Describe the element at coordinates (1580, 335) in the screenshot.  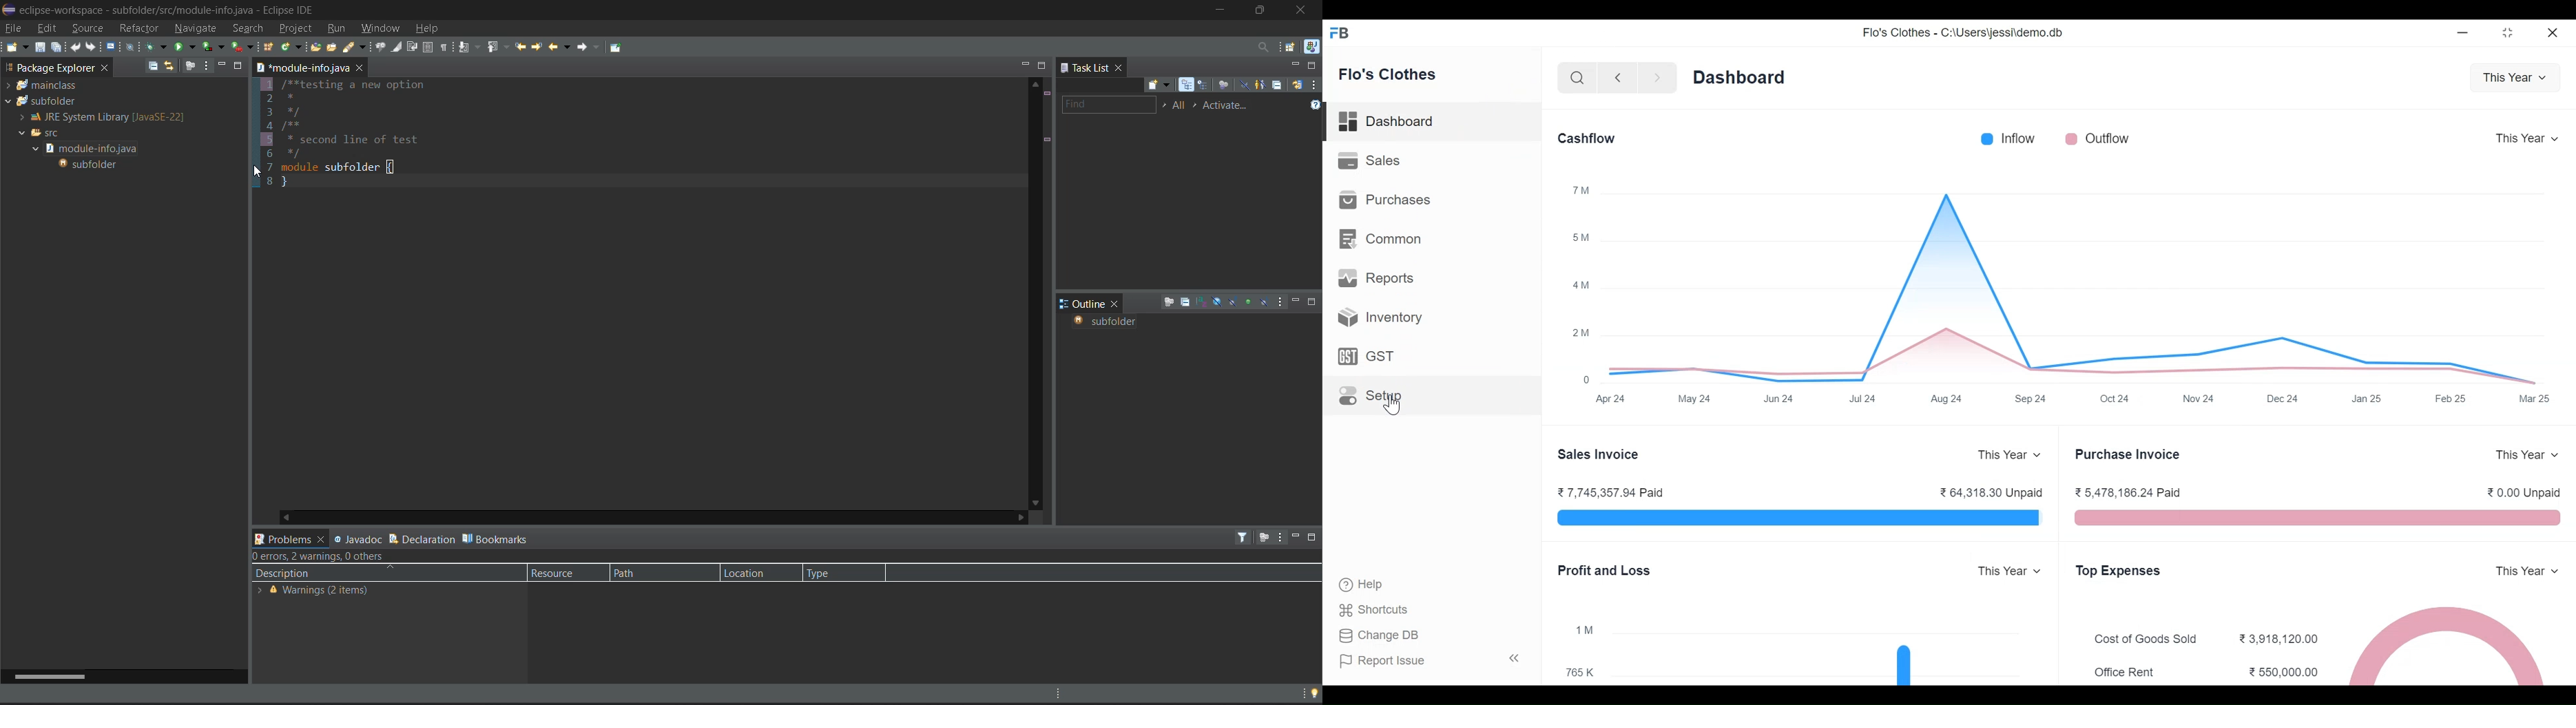
I see `2m` at that location.